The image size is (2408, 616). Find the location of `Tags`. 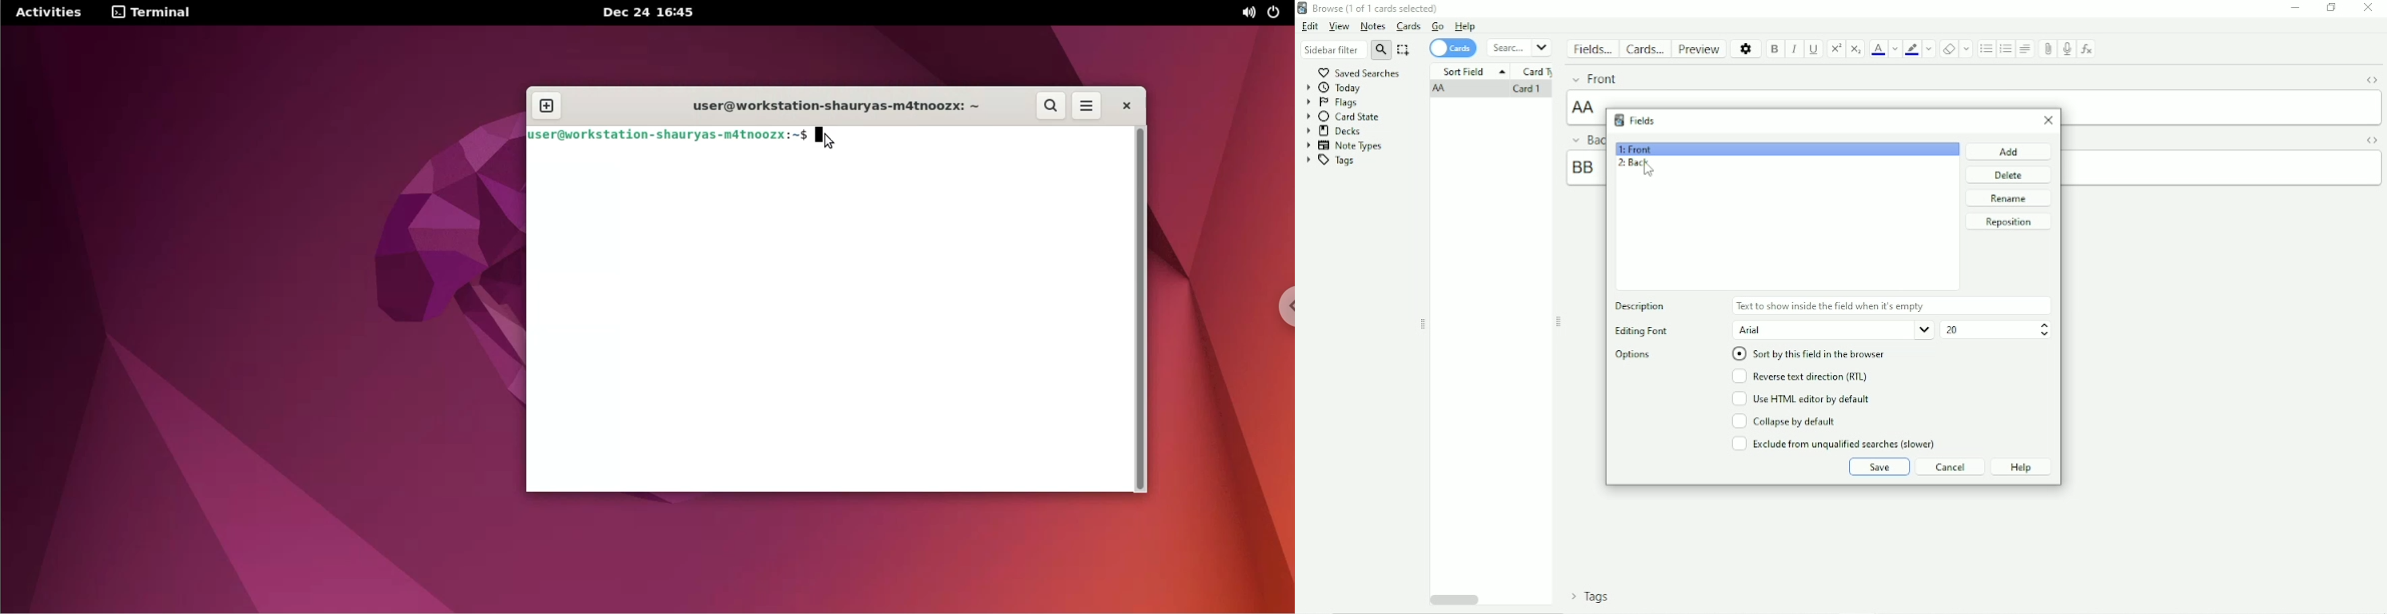

Tags is located at coordinates (1330, 161).